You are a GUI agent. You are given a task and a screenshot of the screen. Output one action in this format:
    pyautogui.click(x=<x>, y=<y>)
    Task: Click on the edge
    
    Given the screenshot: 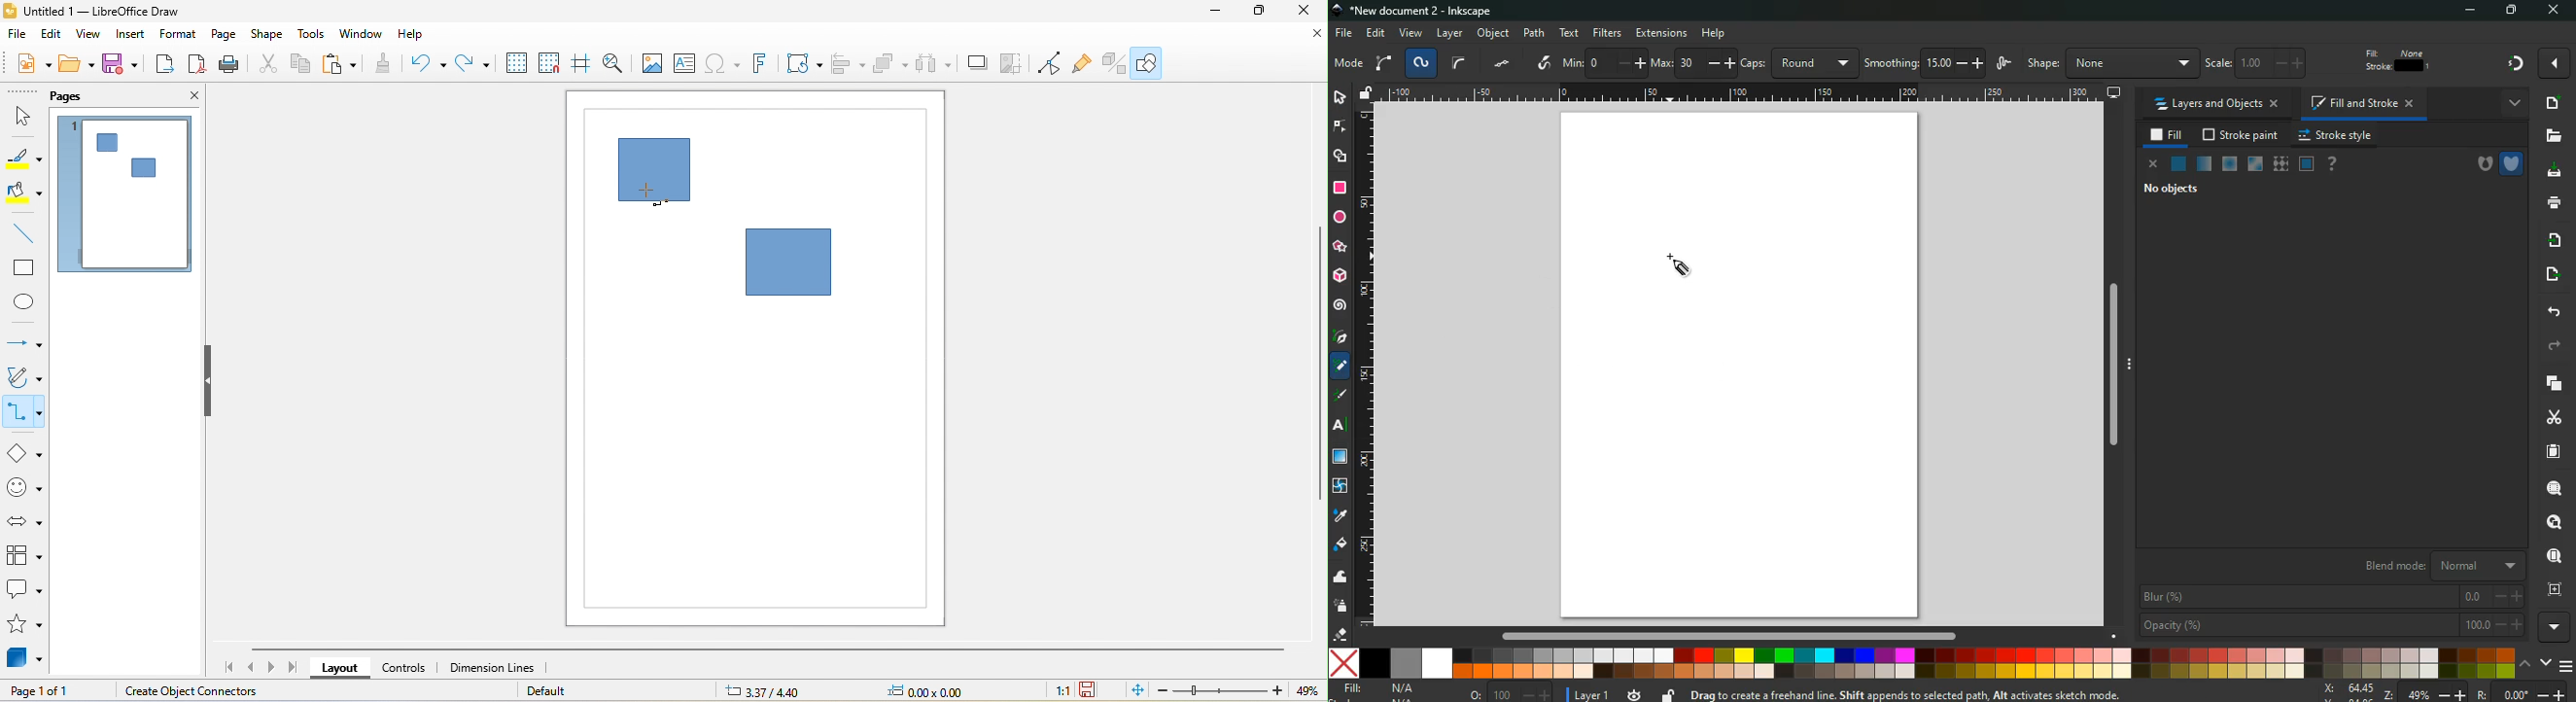 What is the action you would take?
    pyautogui.click(x=1340, y=129)
    